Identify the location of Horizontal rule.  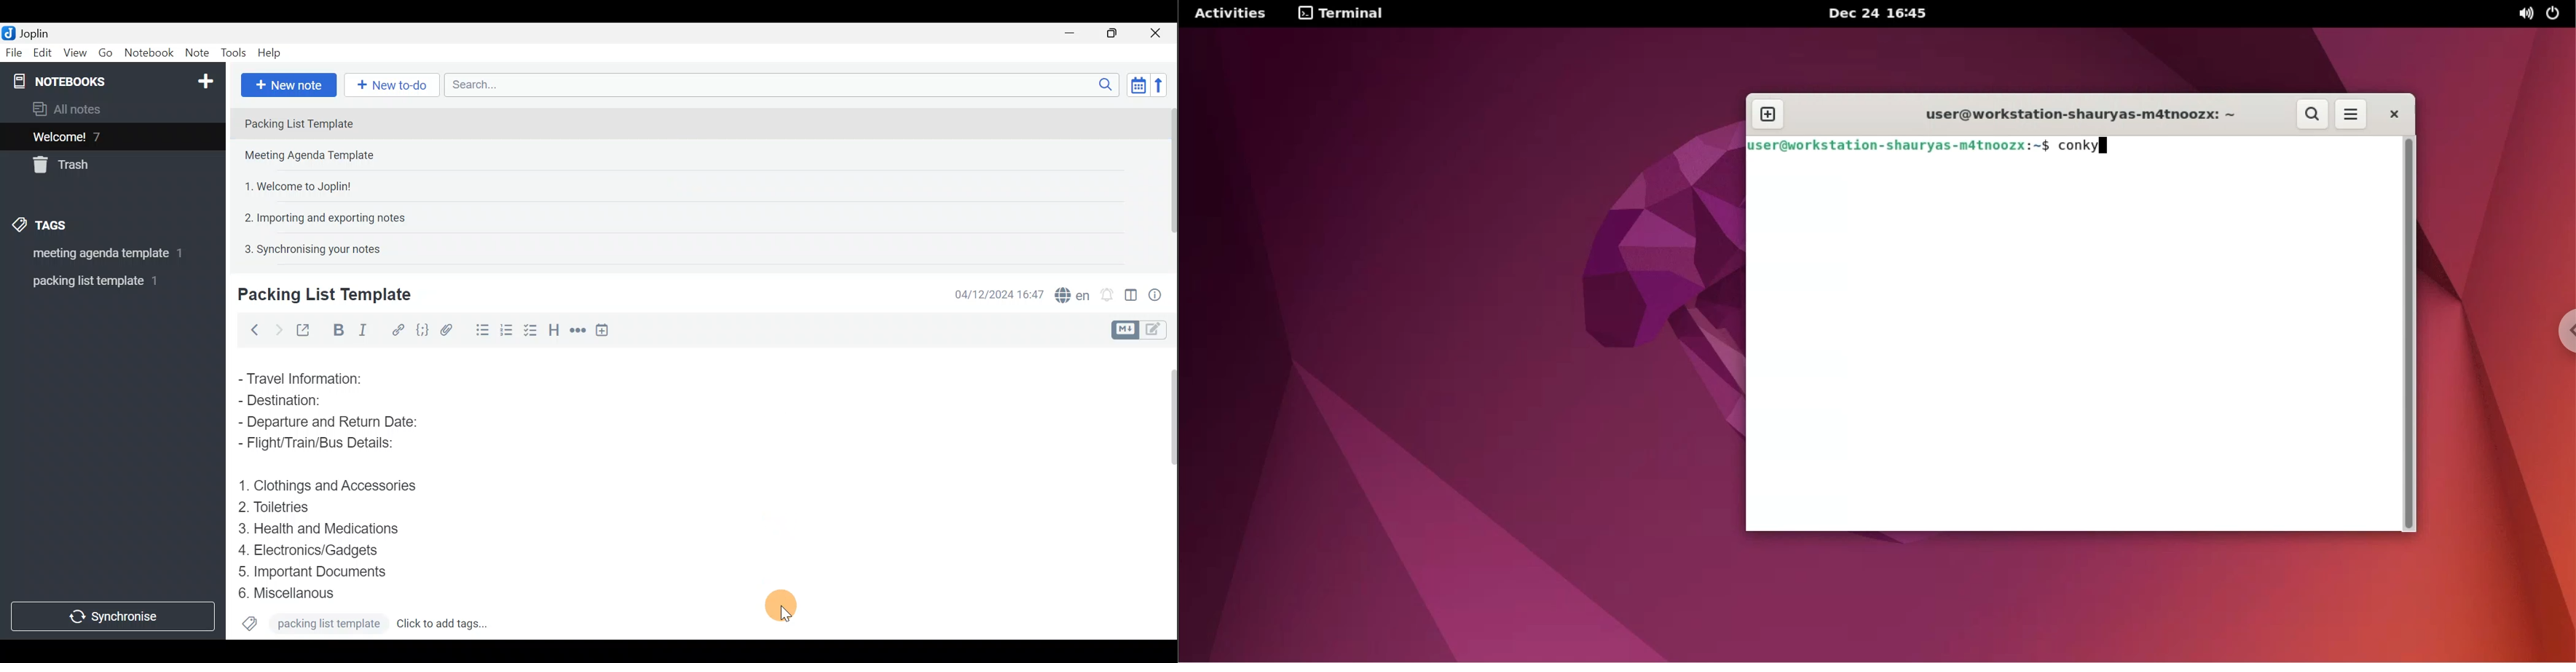
(576, 330).